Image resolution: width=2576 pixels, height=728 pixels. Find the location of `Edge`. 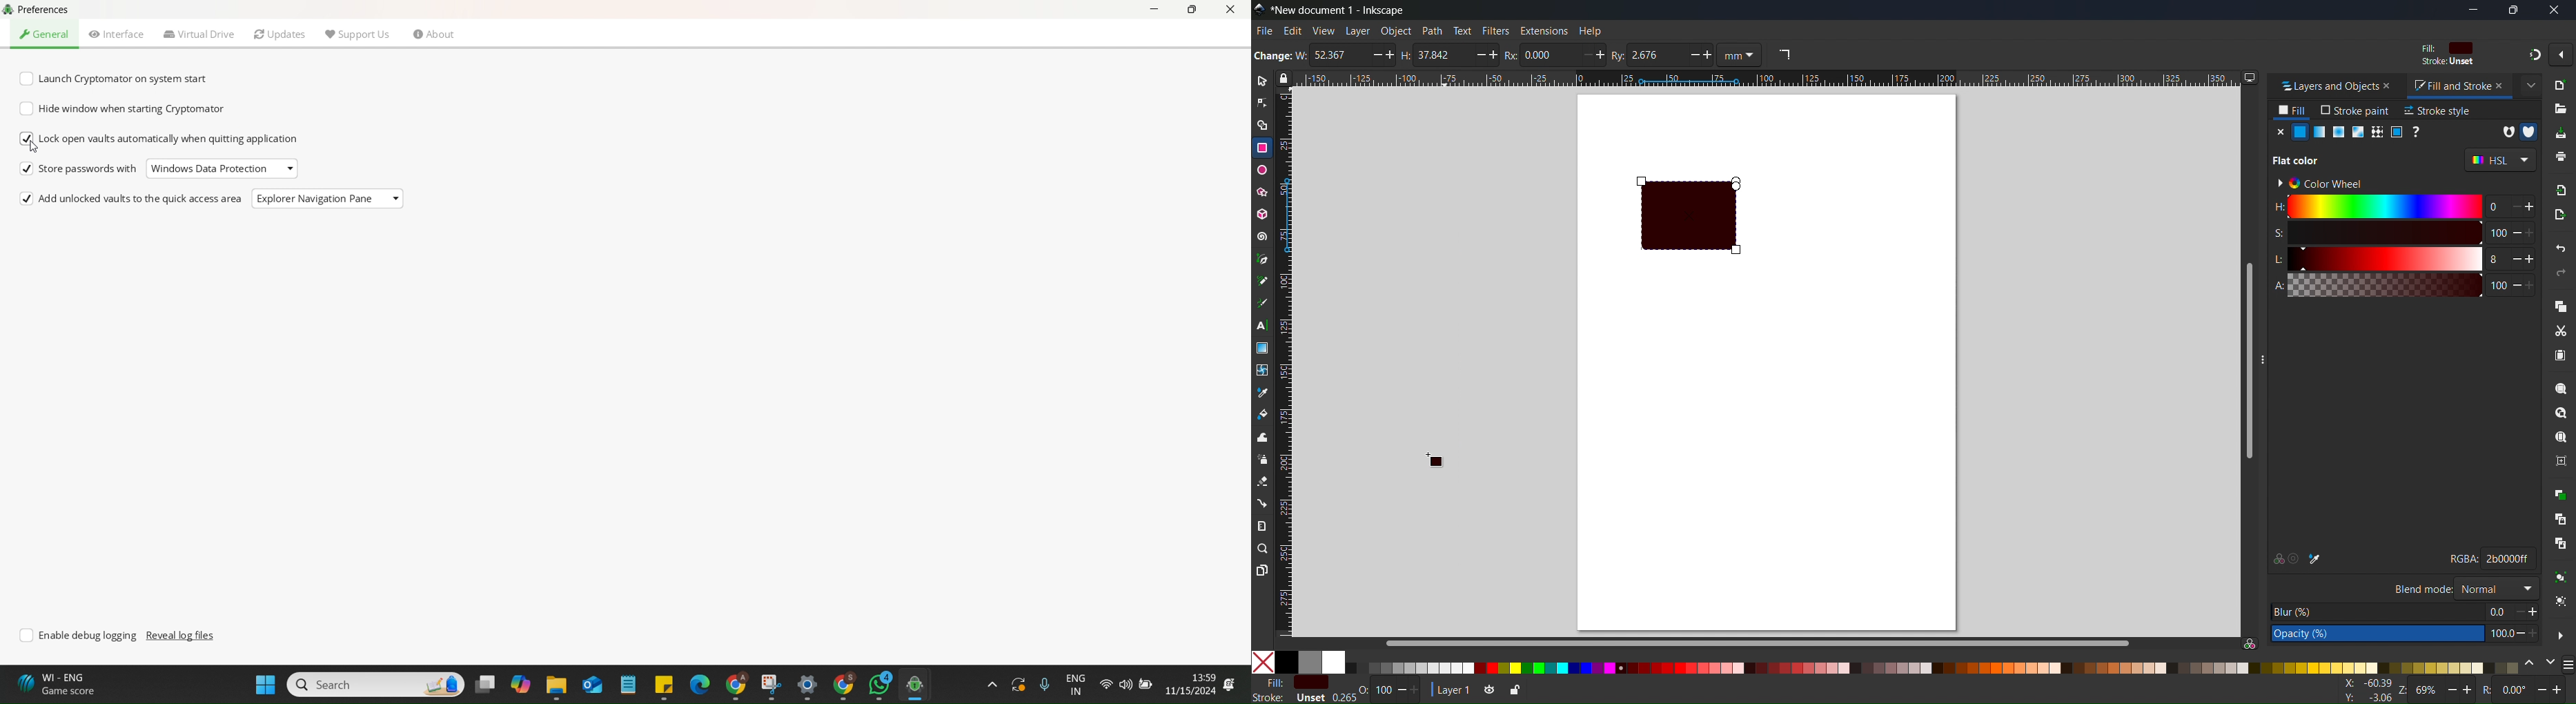

Edge is located at coordinates (697, 683).